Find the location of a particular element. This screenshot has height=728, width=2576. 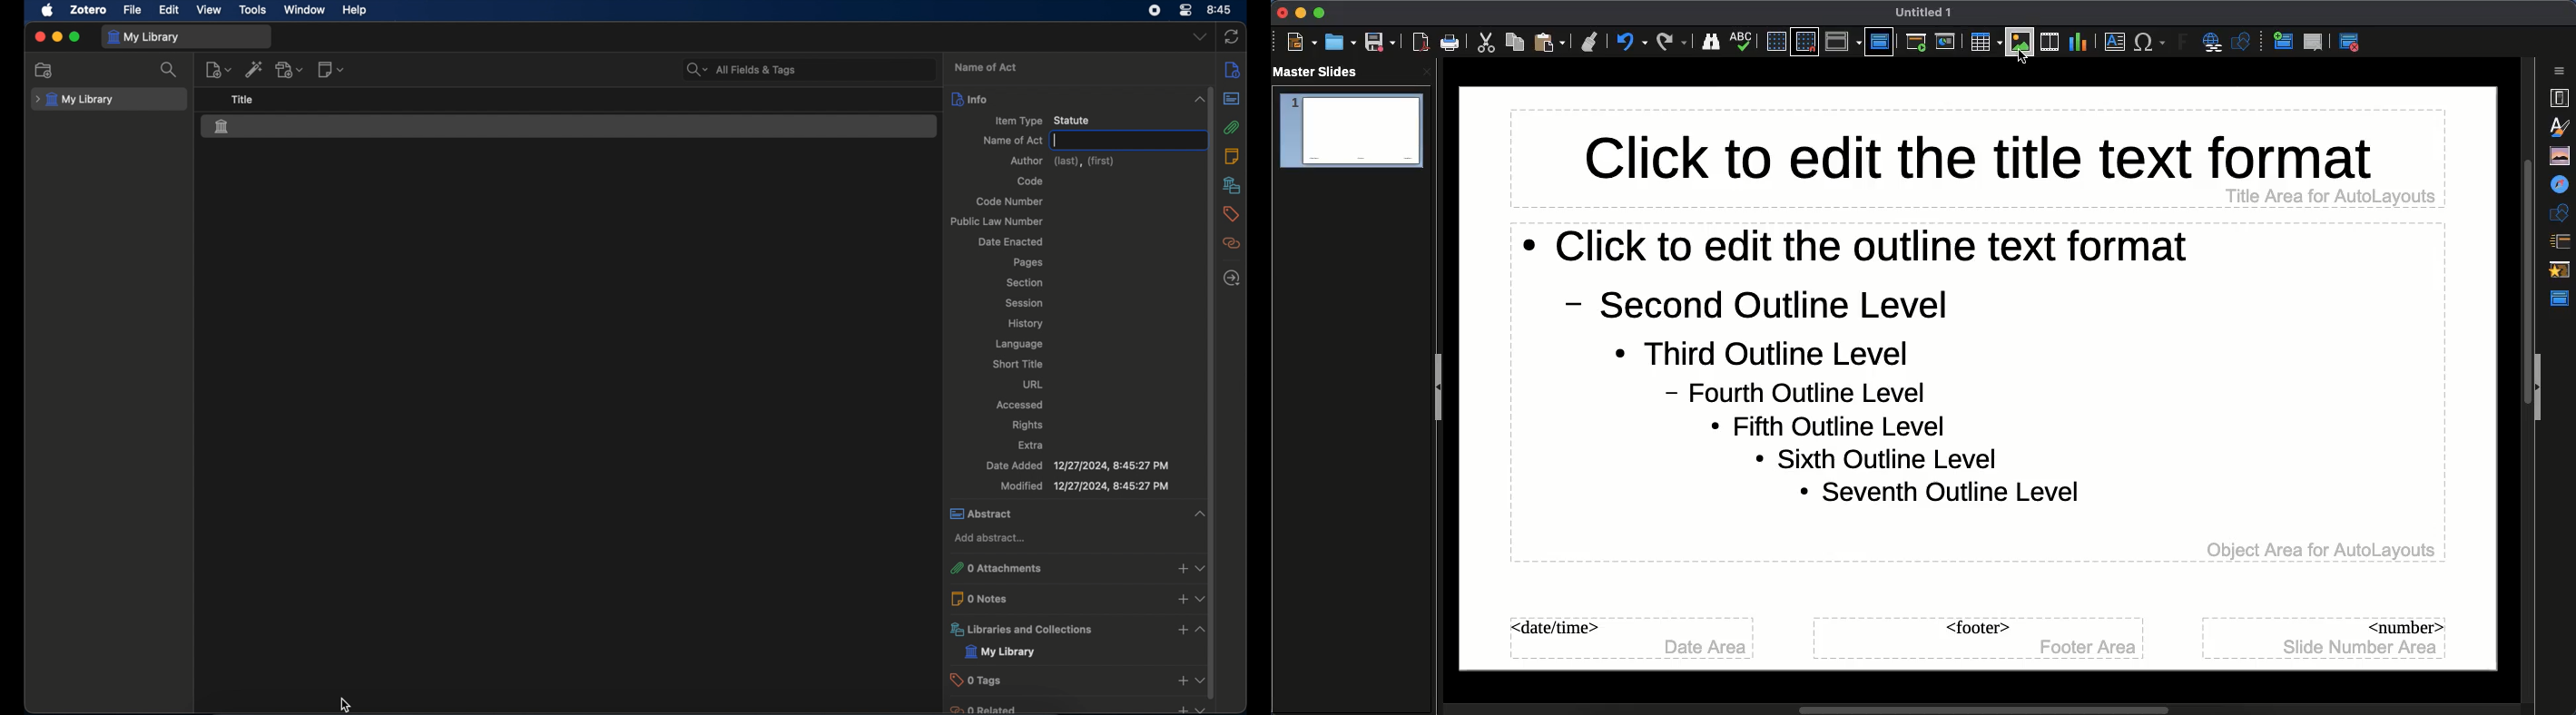

accessed is located at coordinates (1021, 405).